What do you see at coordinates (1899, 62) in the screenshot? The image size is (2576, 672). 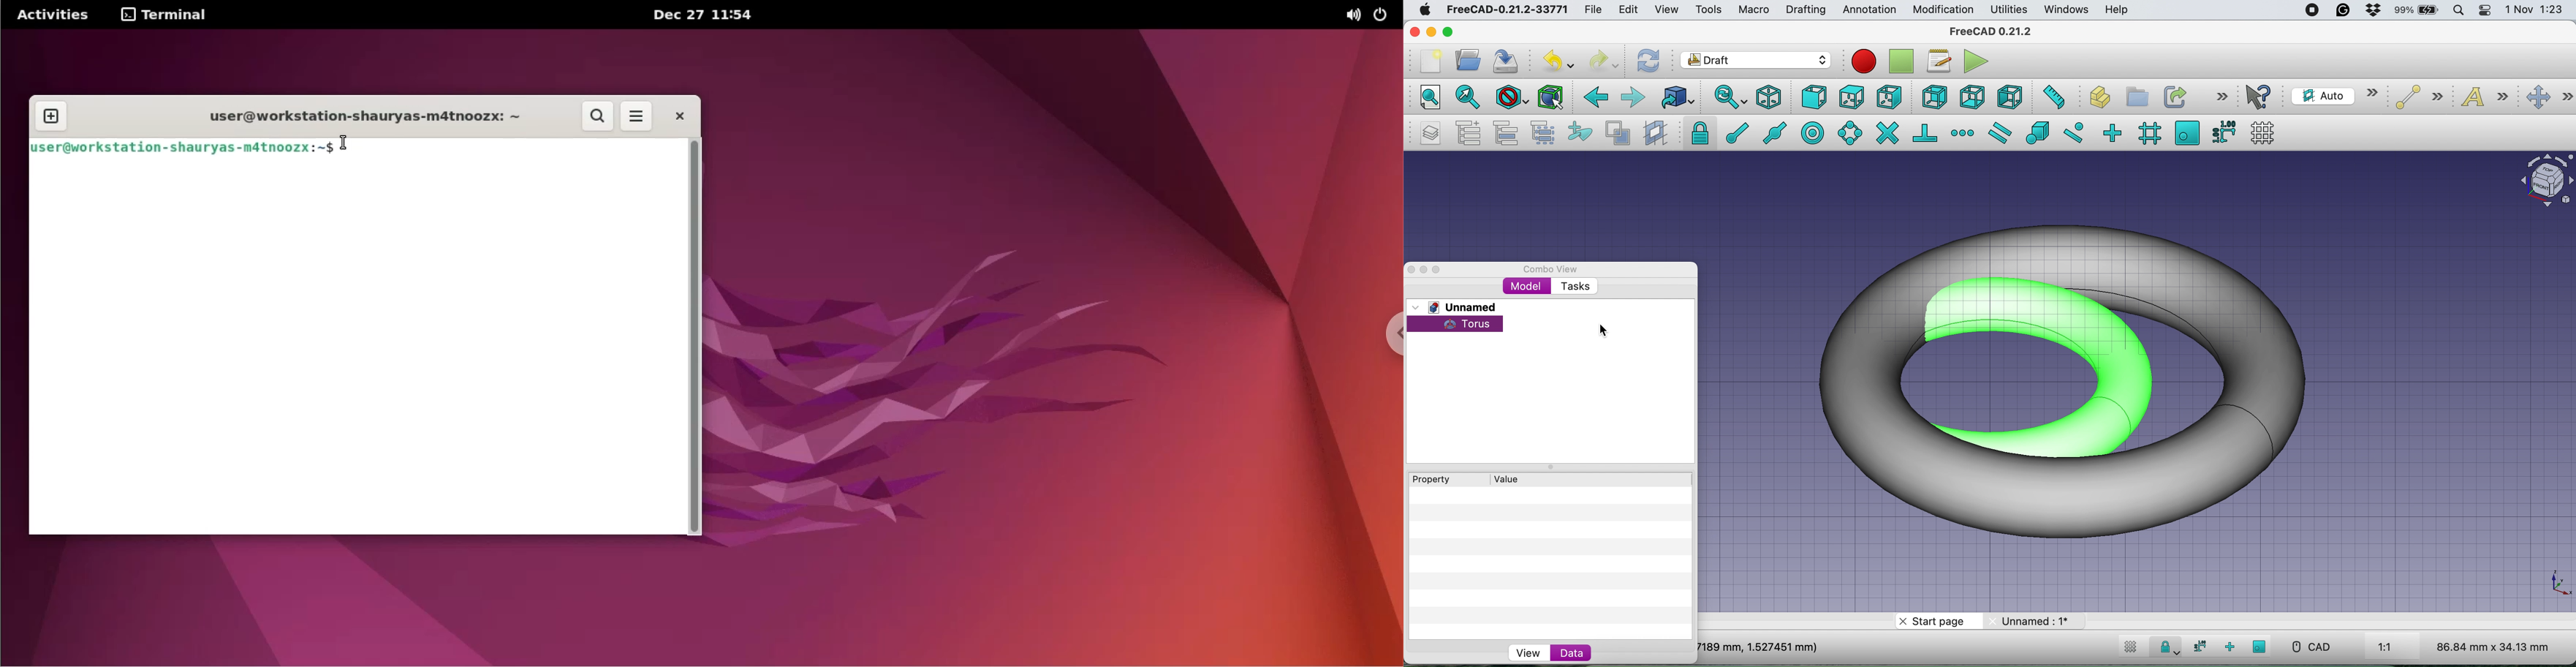 I see `stop debugging` at bounding box center [1899, 62].